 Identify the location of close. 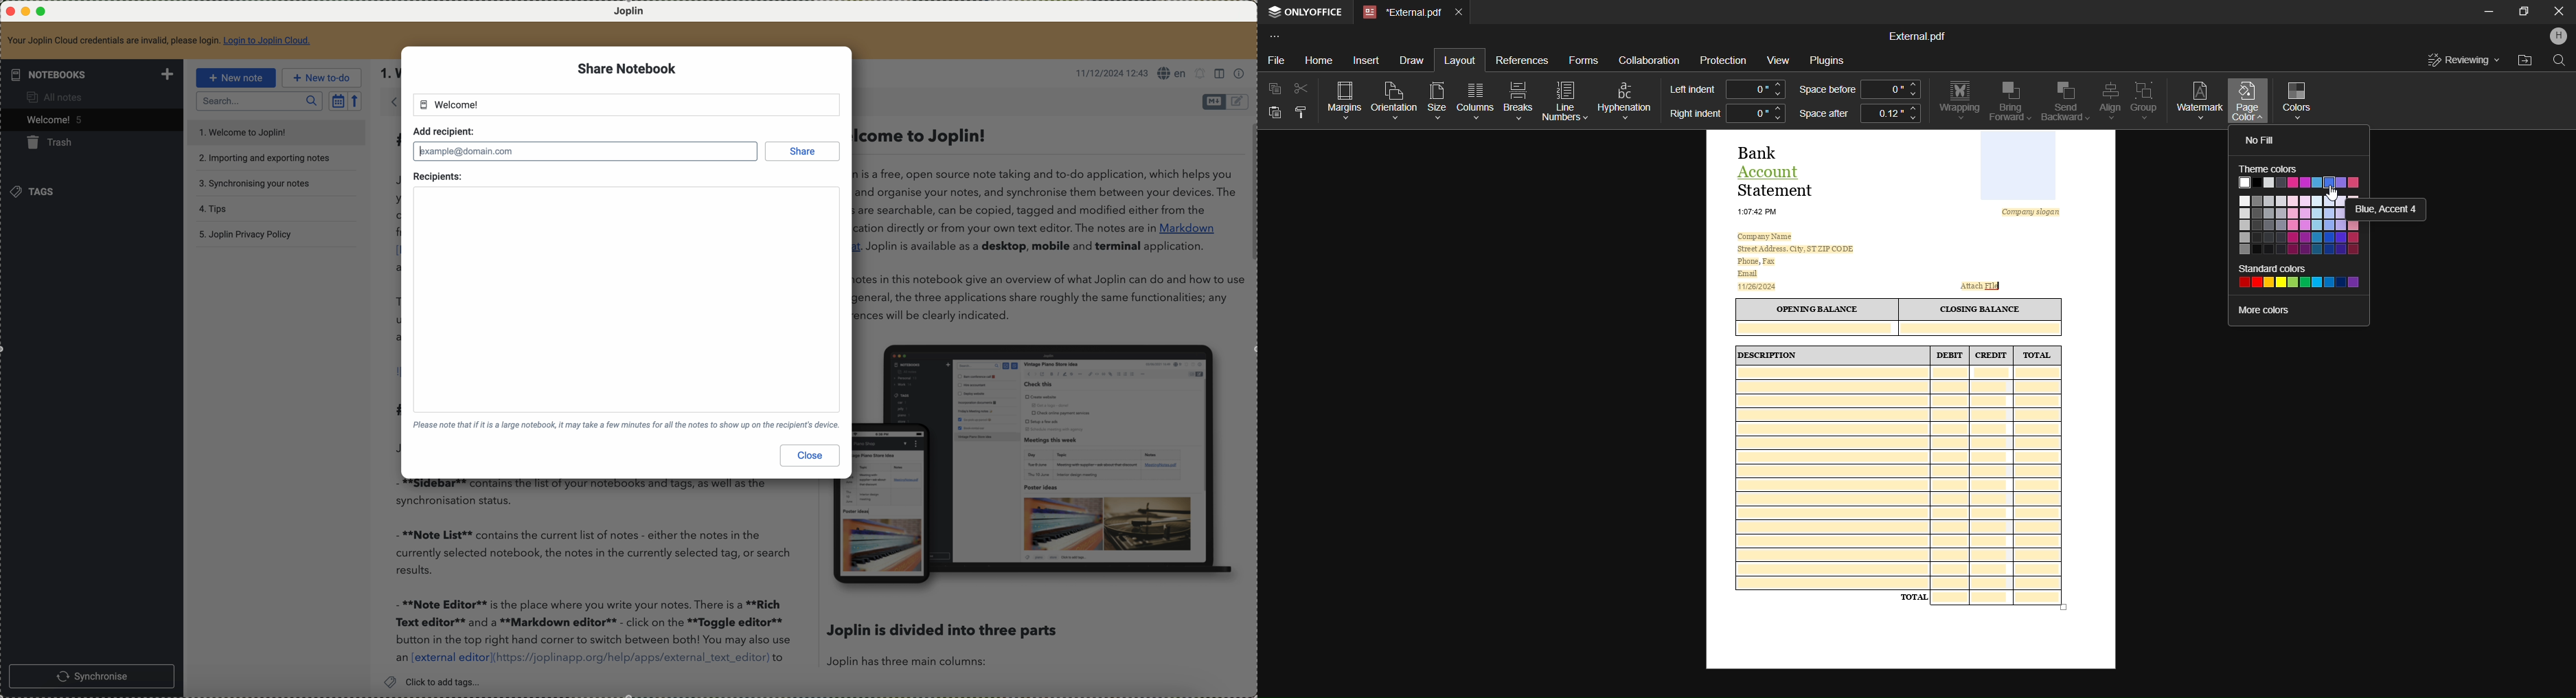
(811, 456).